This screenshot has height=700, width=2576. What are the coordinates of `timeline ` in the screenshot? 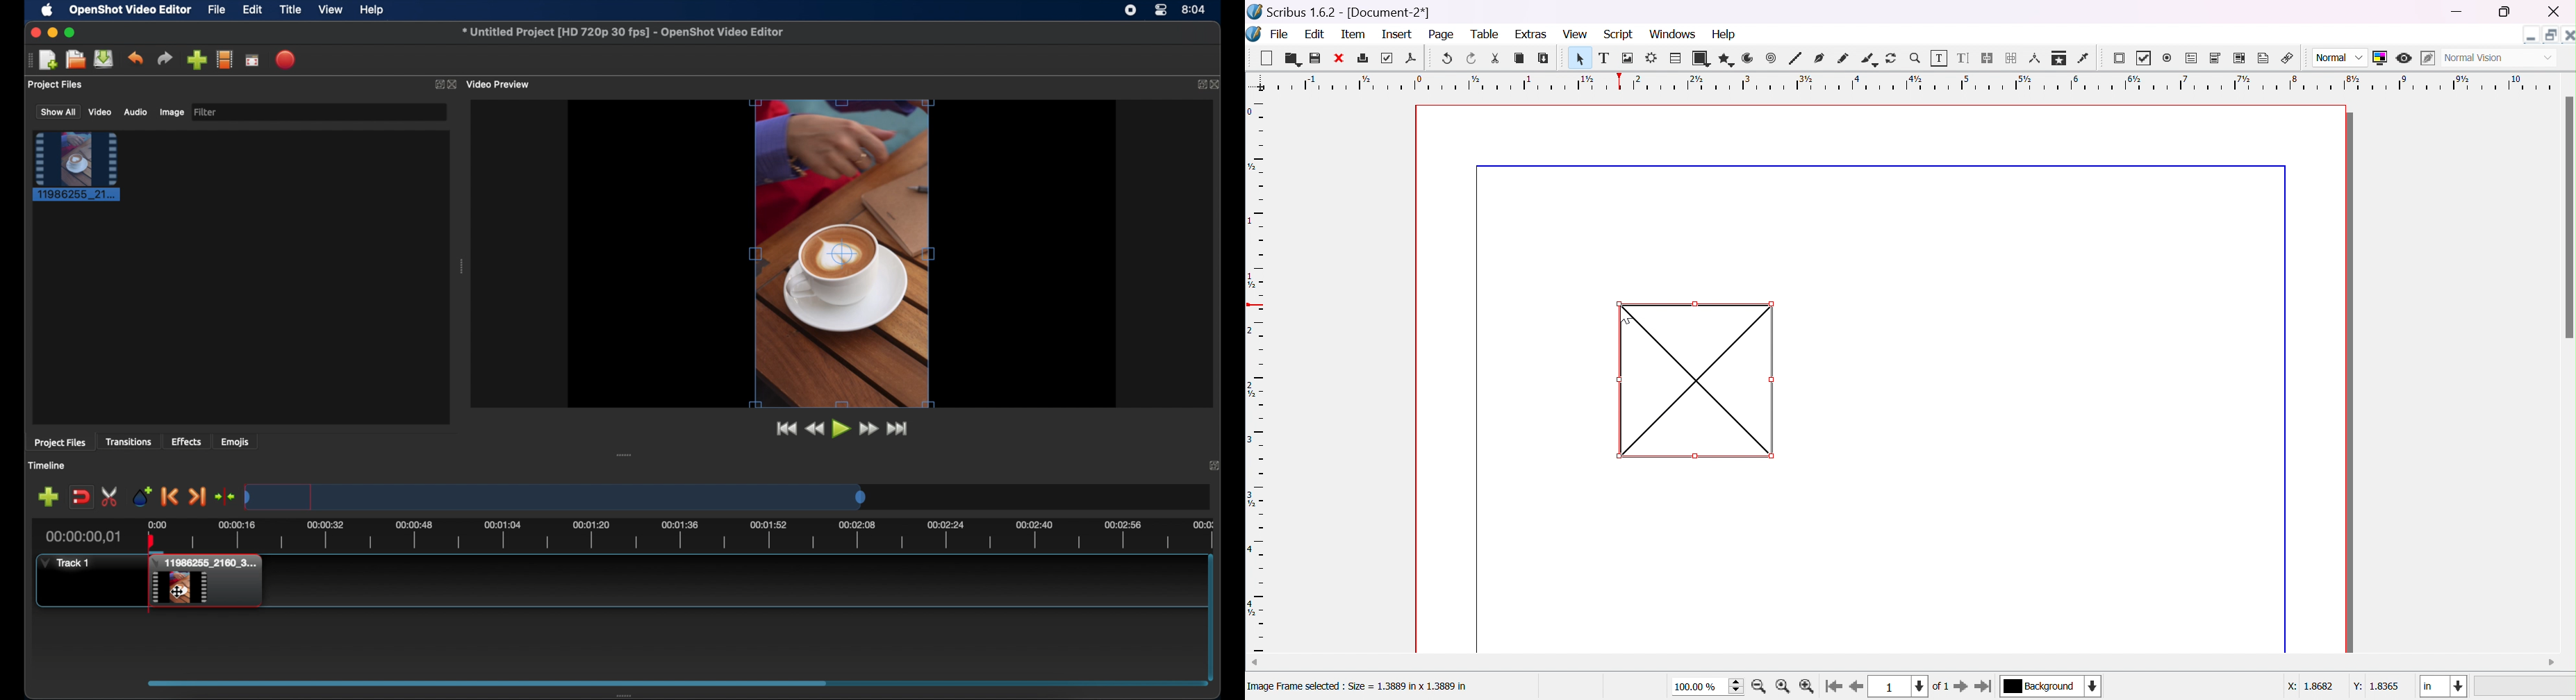 It's located at (696, 534).